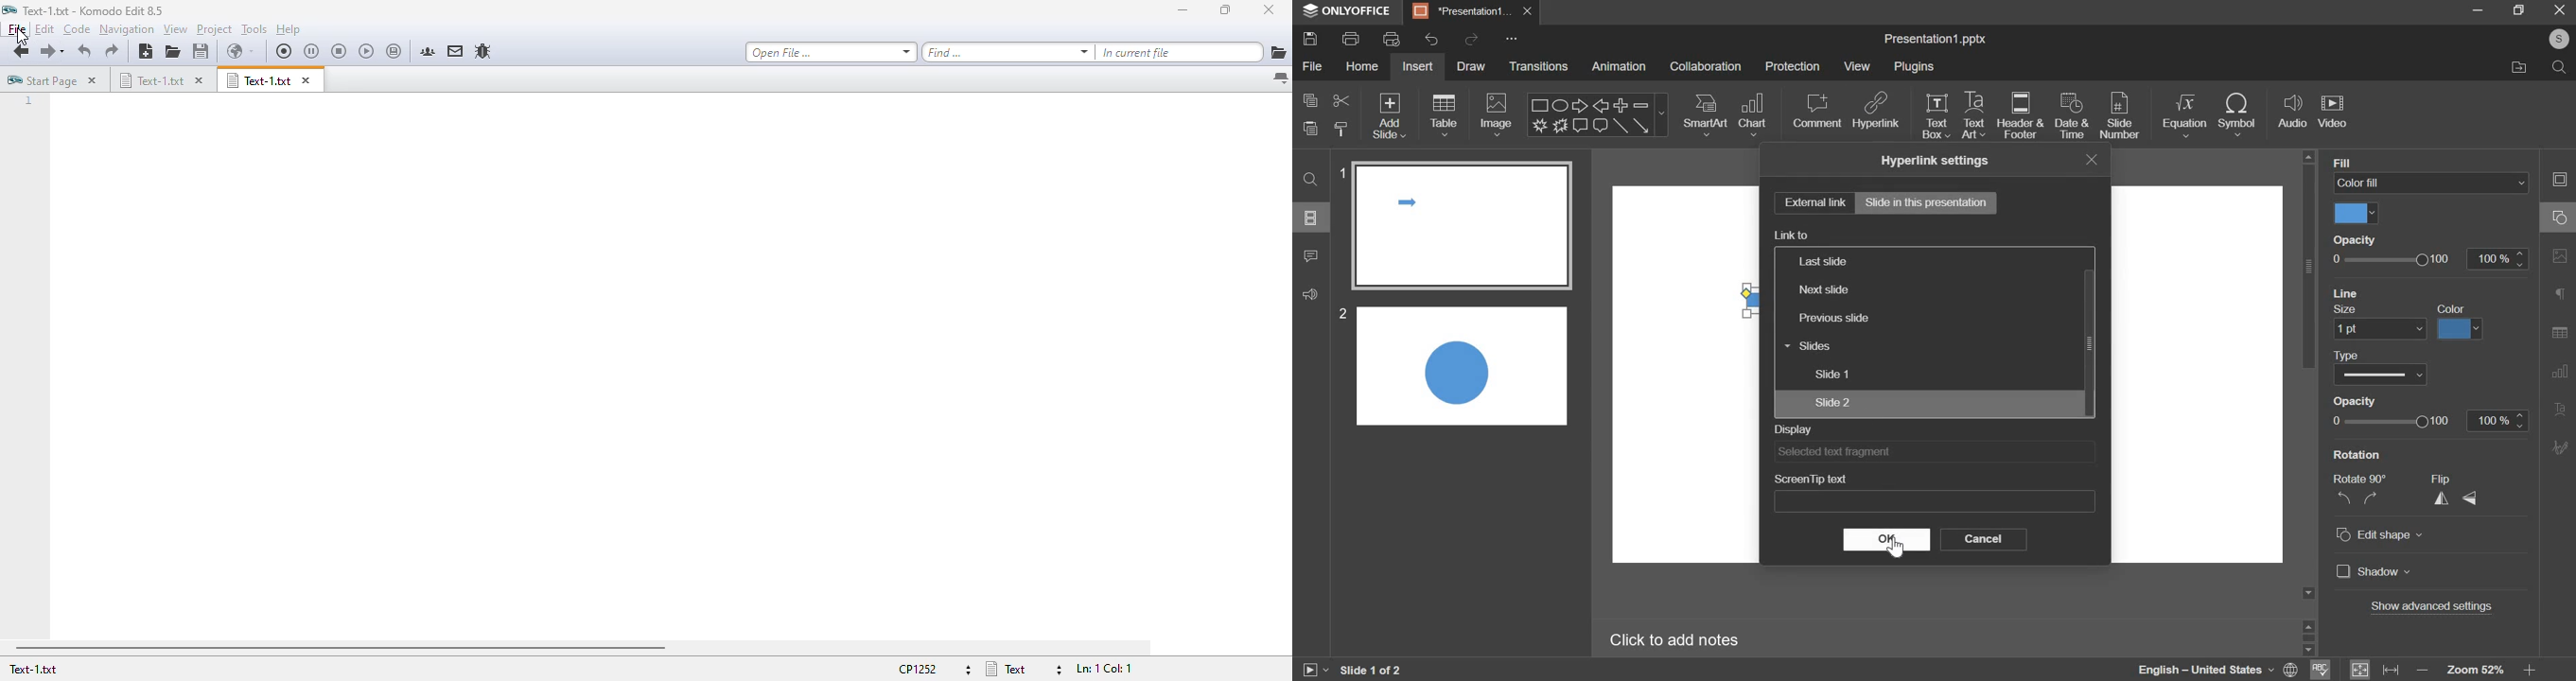 Image resolution: width=2576 pixels, height=700 pixels. What do you see at coordinates (2385, 535) in the screenshot?
I see `edit shape` at bounding box center [2385, 535].